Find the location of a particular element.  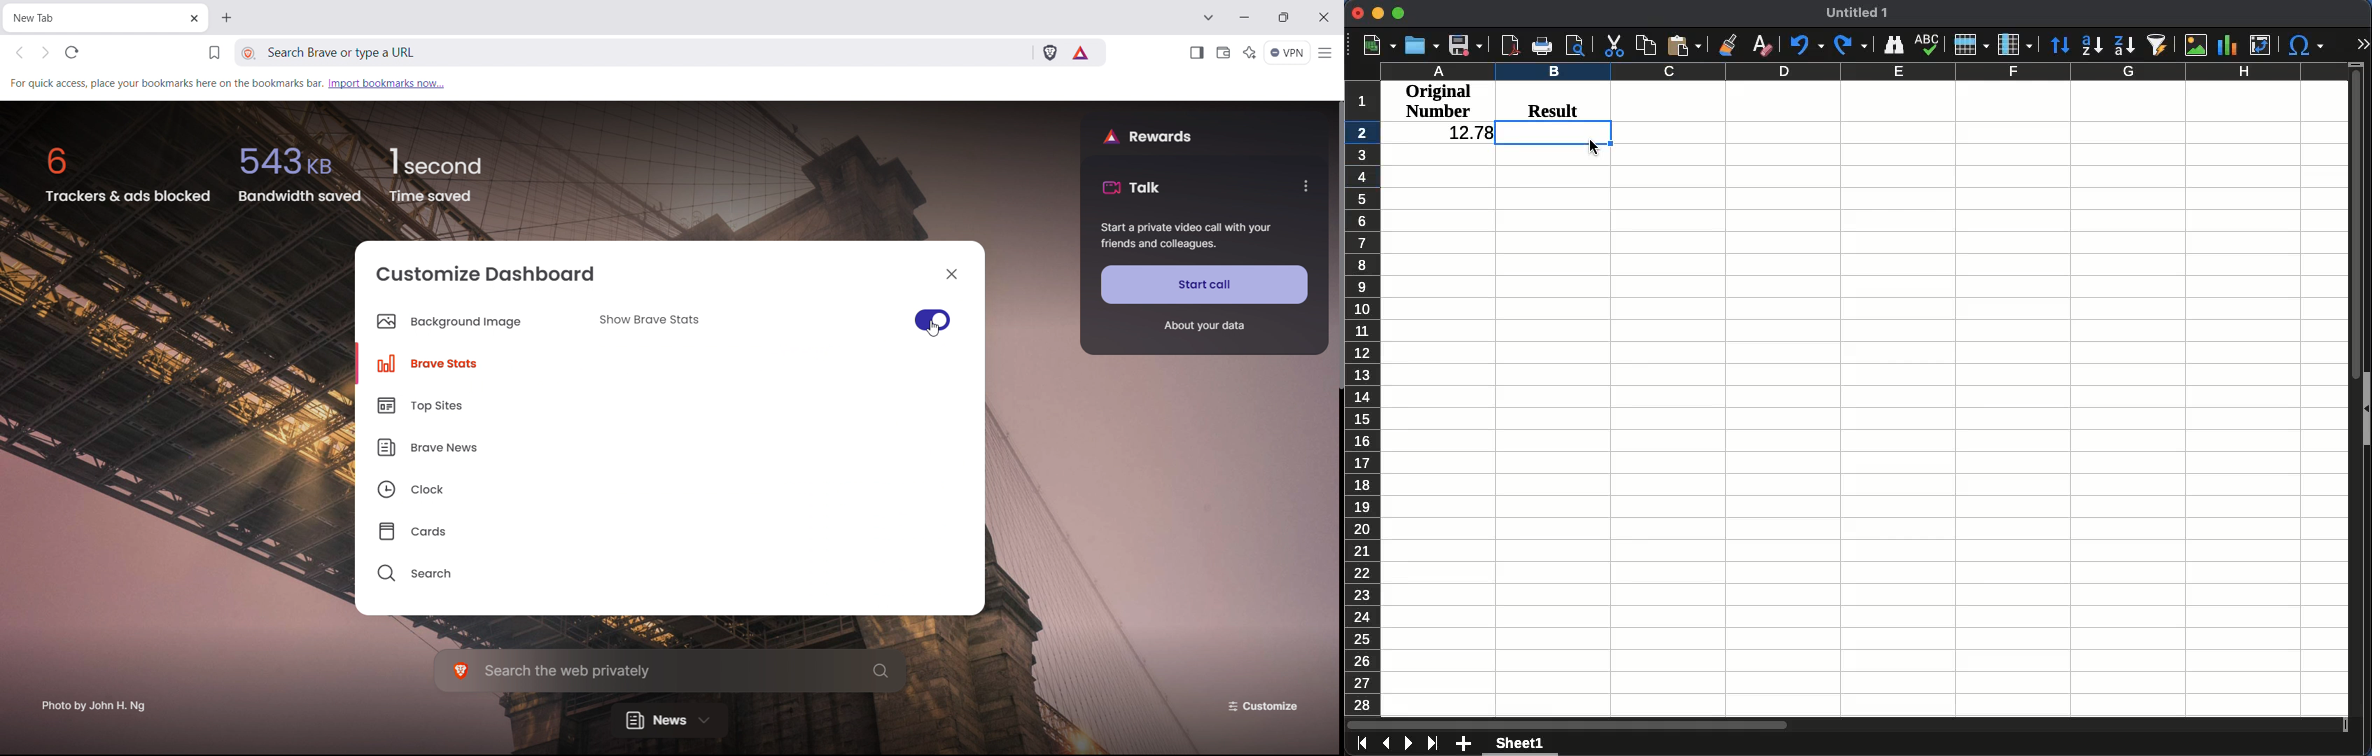

Redo is located at coordinates (1851, 46).